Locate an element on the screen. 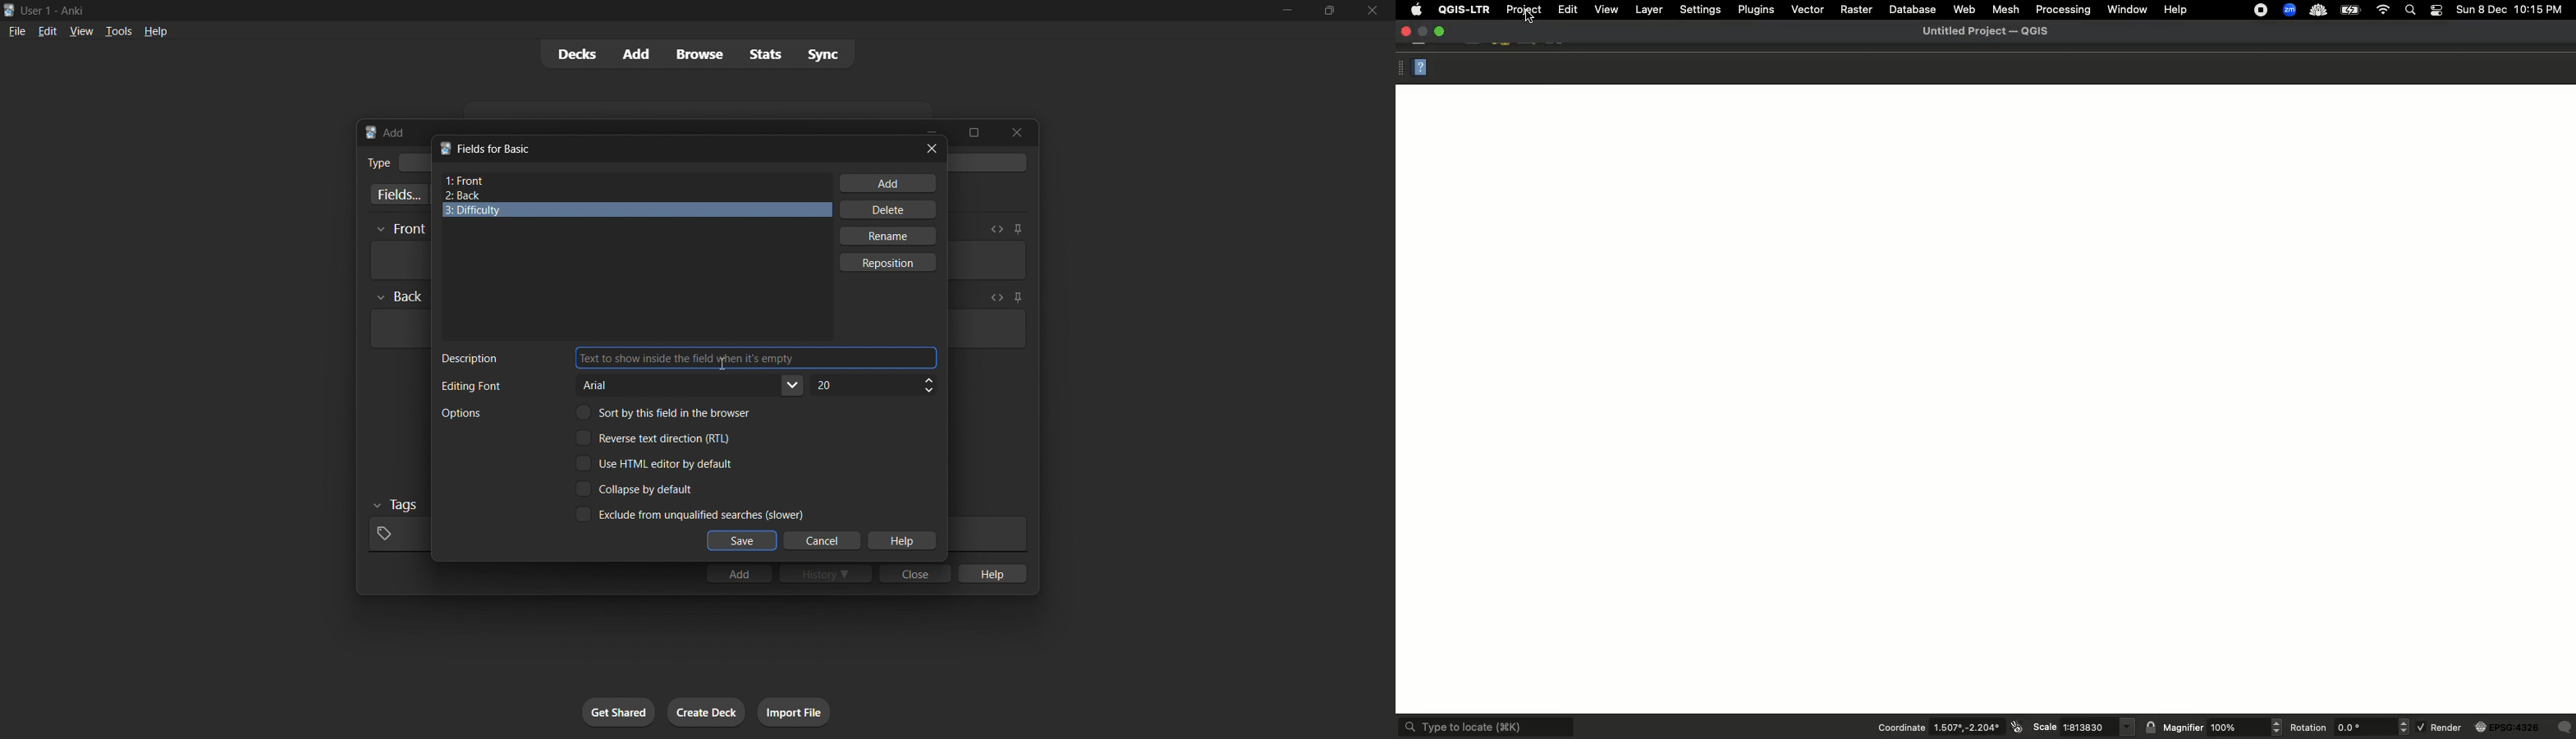 The width and height of the screenshot is (2576, 756). Text is located at coordinates (55, 12).